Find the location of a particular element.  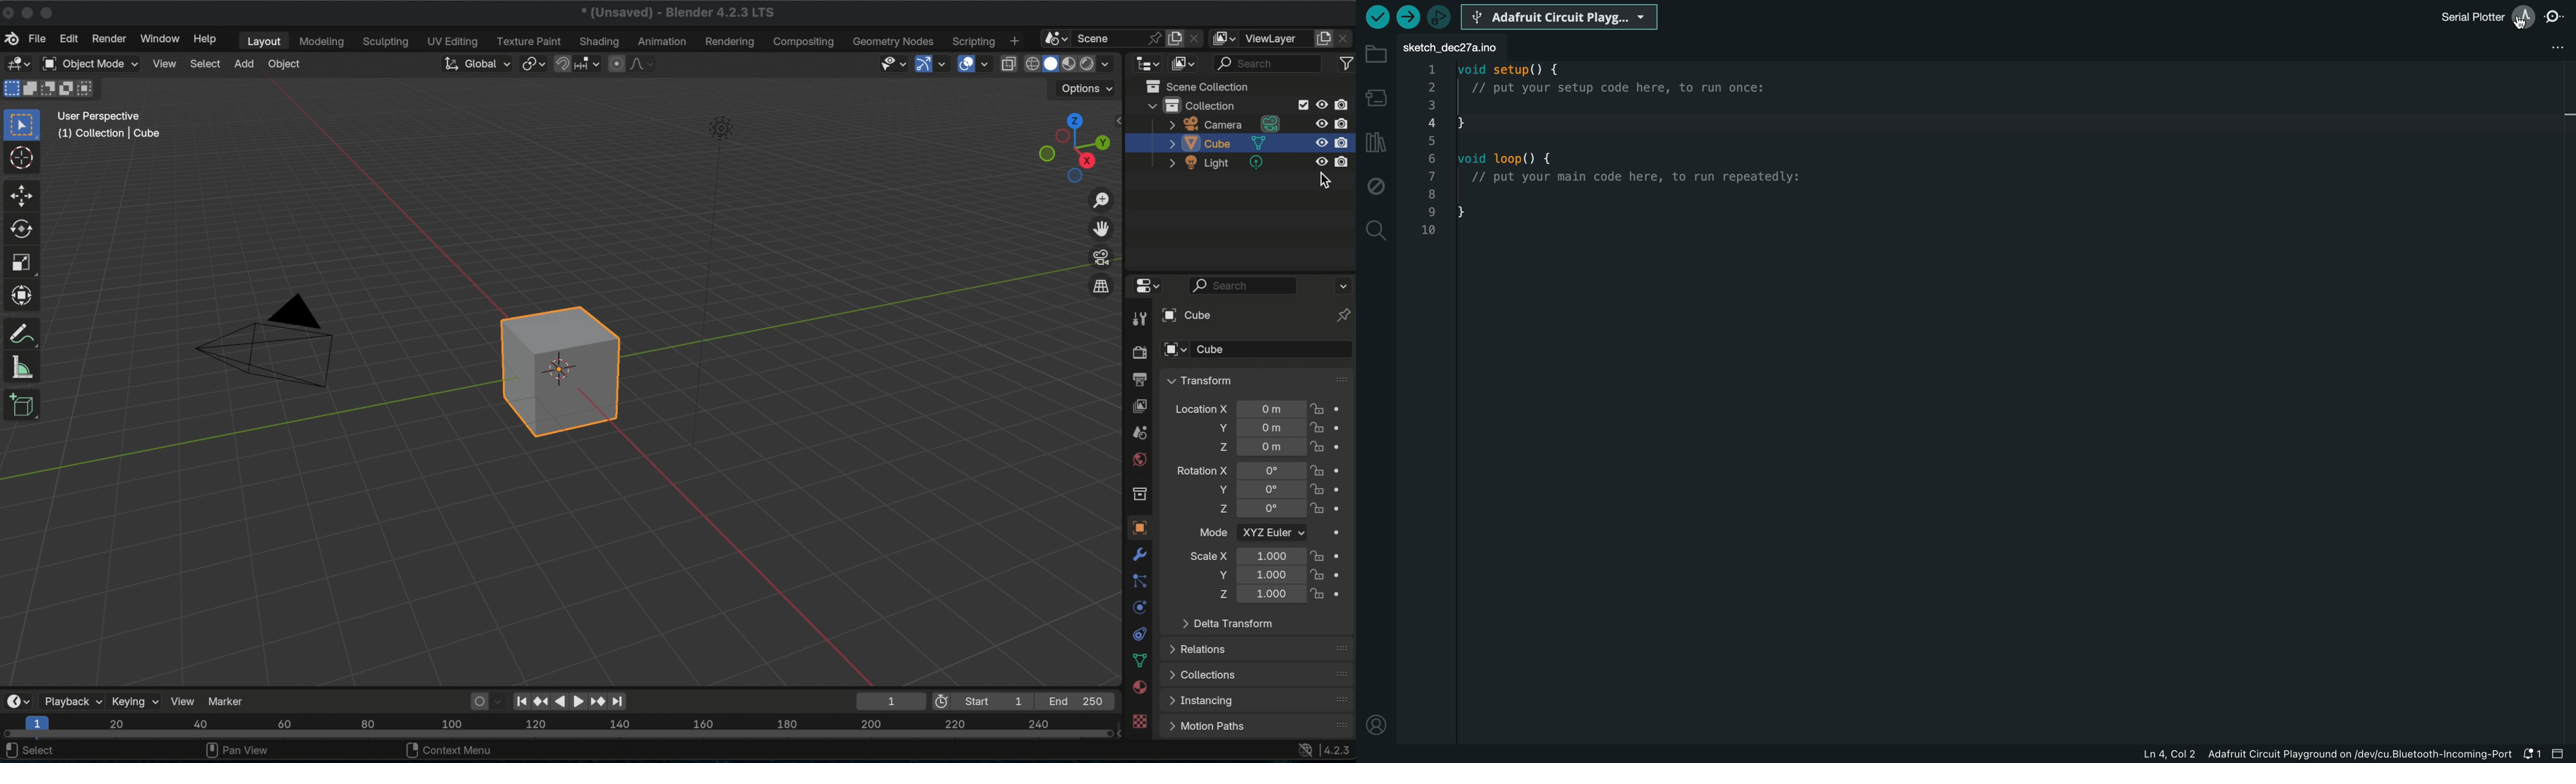

euler rotation is located at coordinates (1269, 490).